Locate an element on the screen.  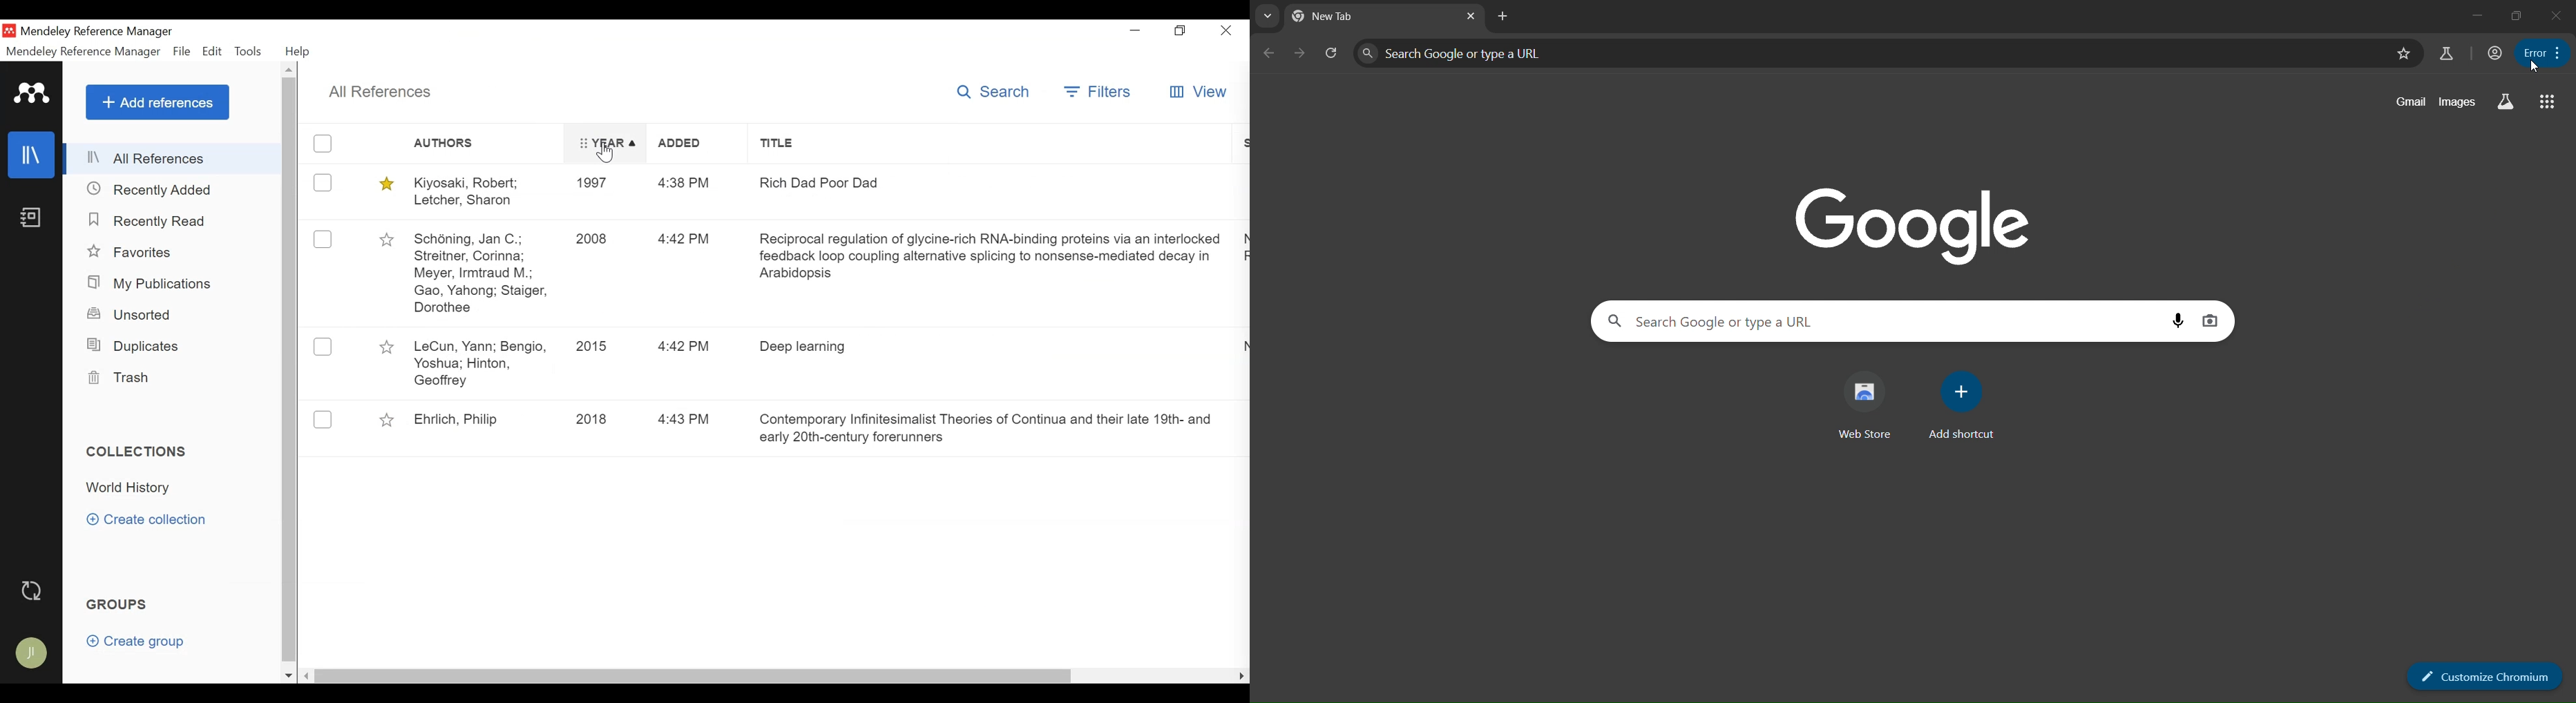
4:38 PM is located at coordinates (680, 184).